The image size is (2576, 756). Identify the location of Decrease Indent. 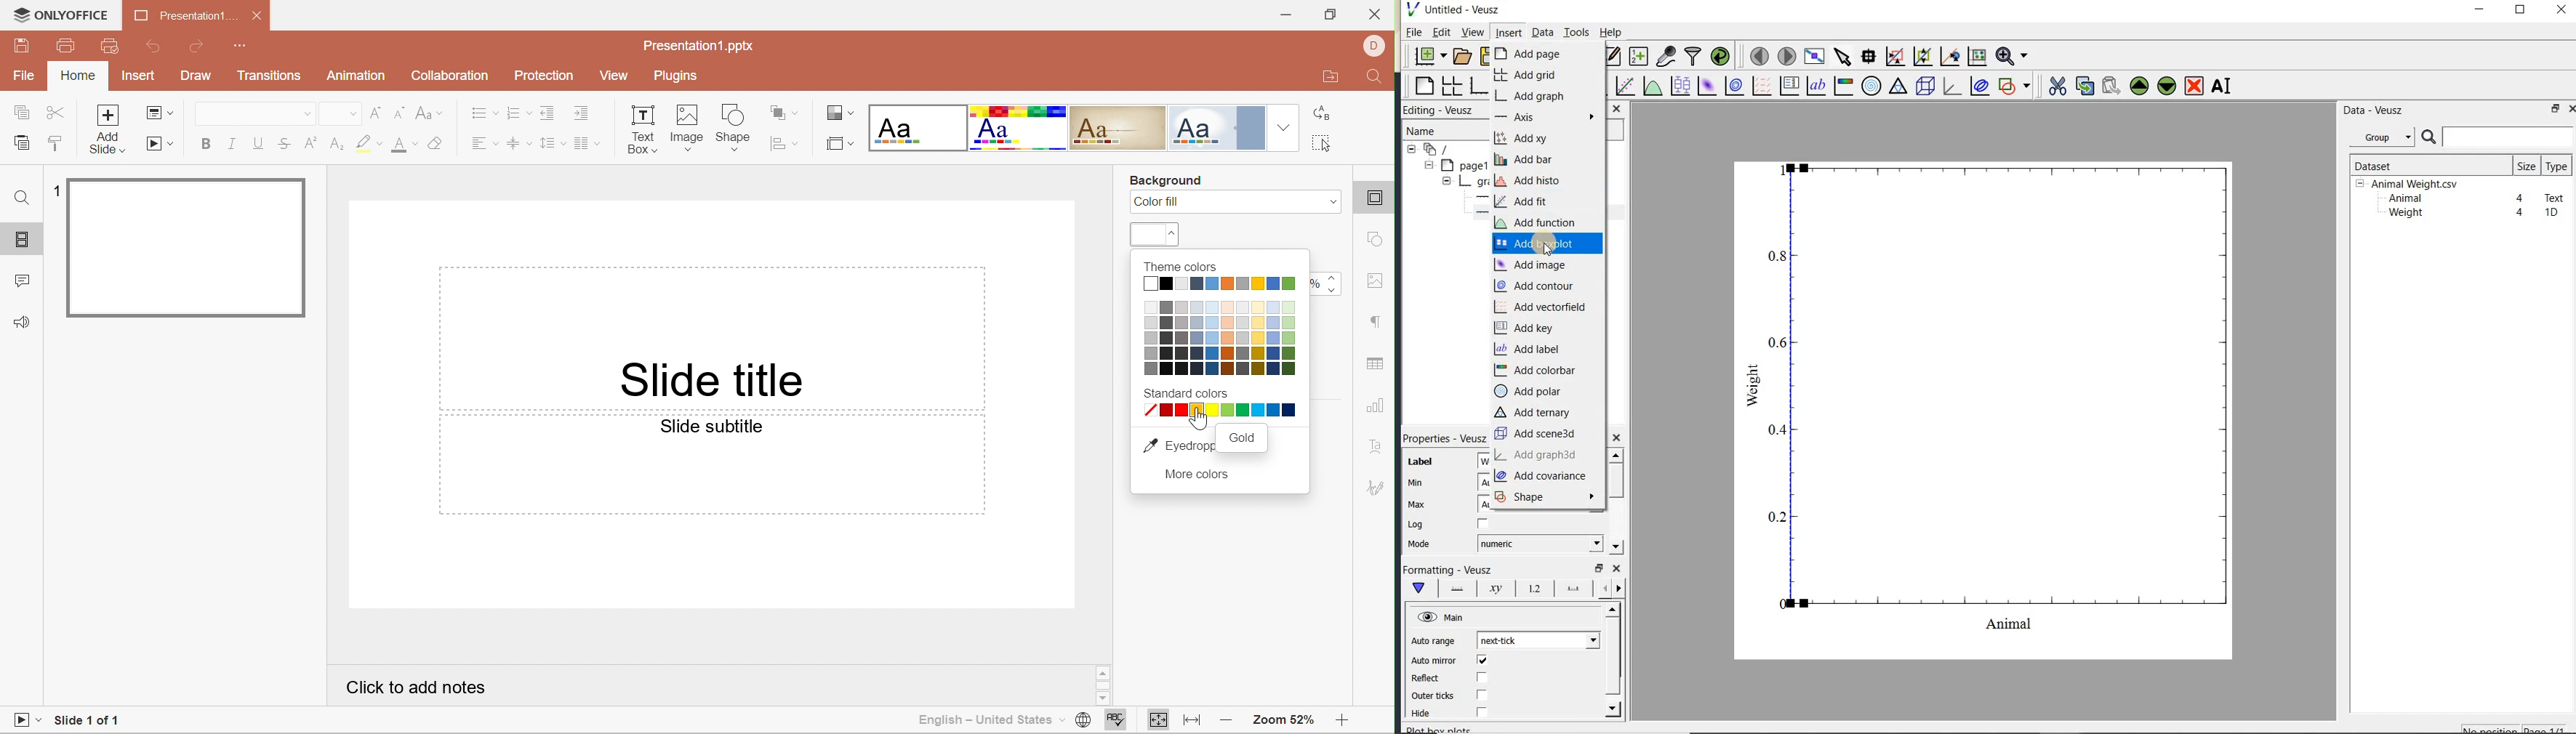
(547, 112).